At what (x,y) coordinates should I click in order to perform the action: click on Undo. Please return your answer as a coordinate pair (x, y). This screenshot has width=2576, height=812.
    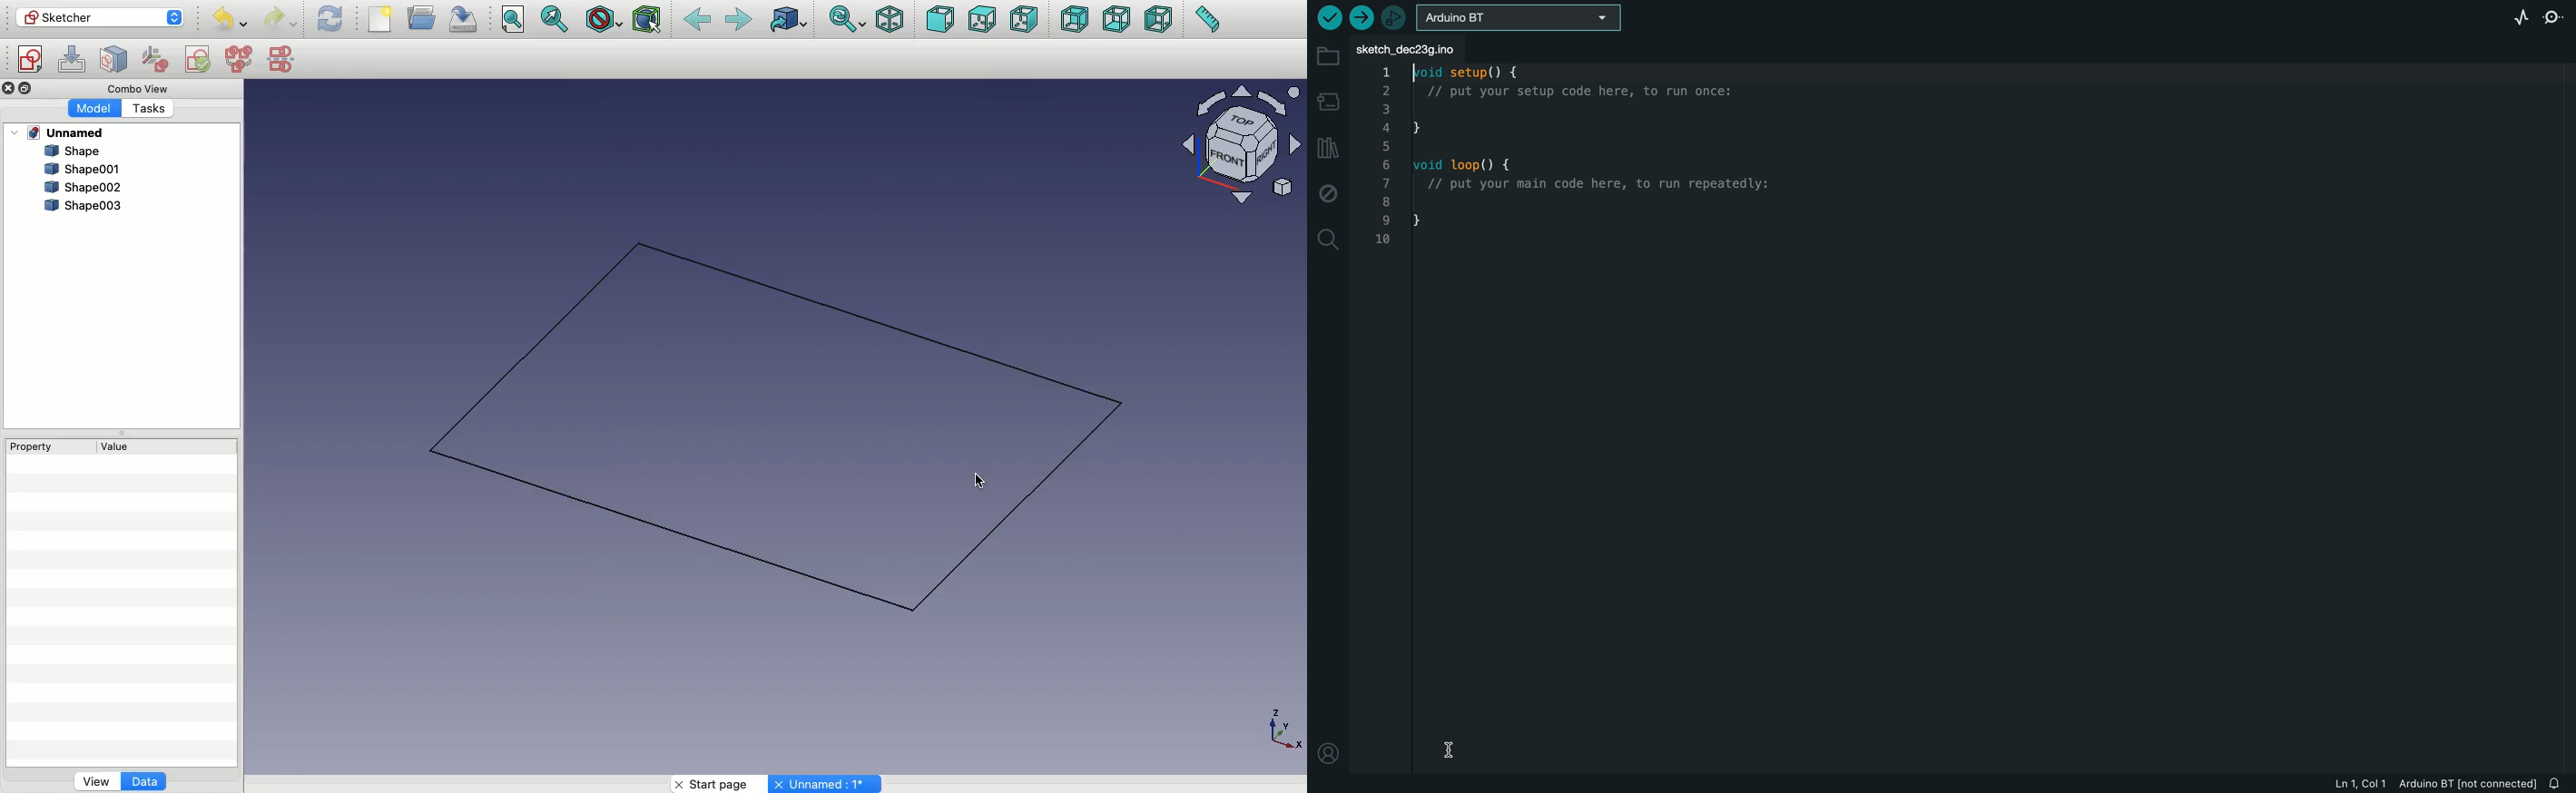
    Looking at the image, I should click on (232, 21).